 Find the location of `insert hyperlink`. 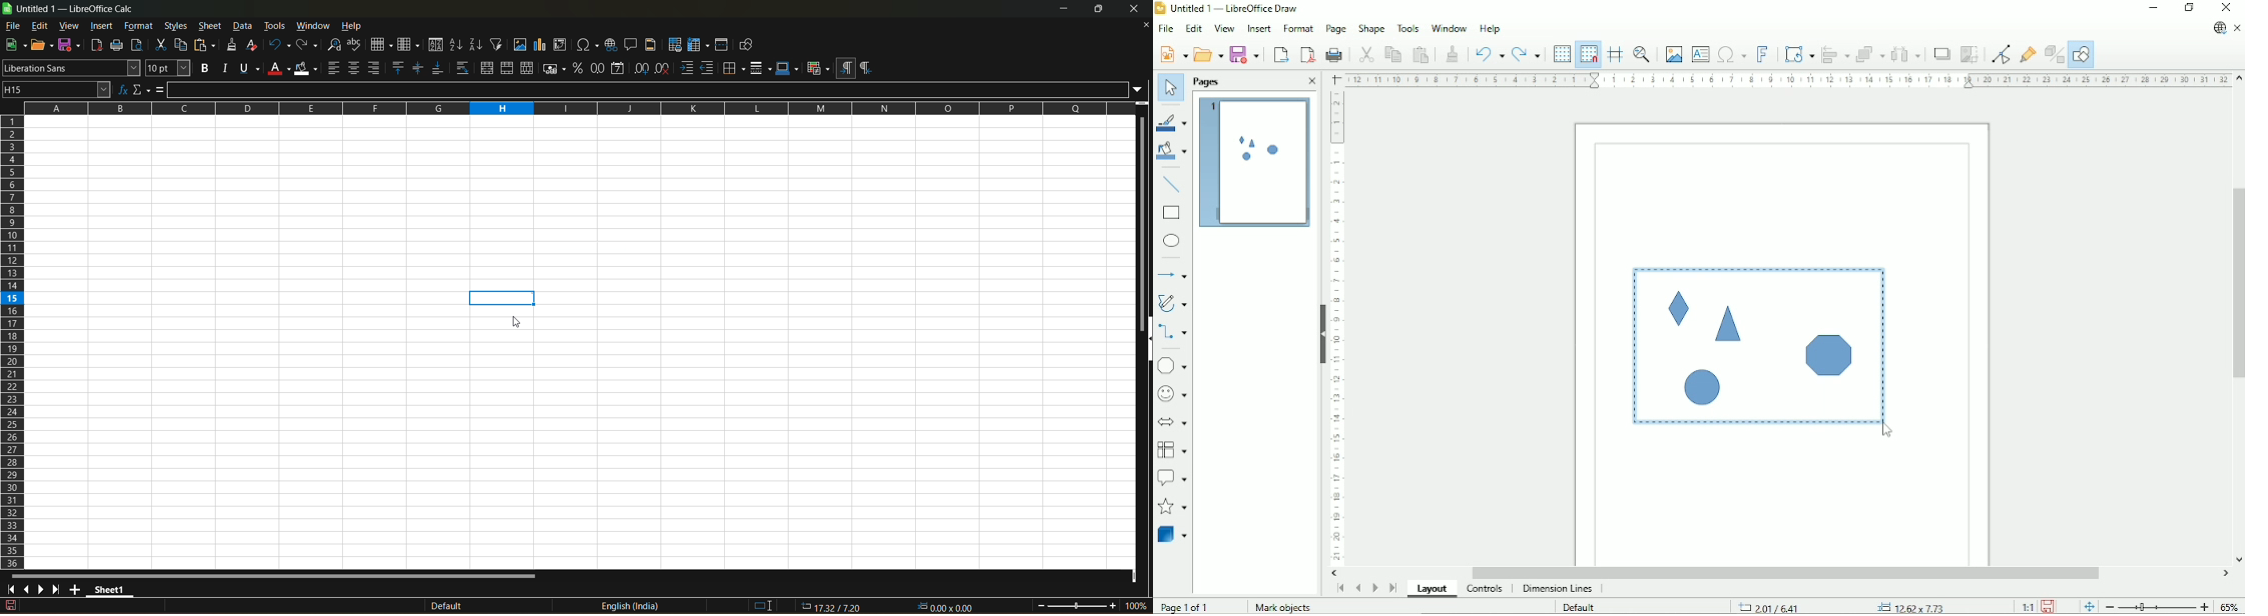

insert hyperlink is located at coordinates (610, 44).